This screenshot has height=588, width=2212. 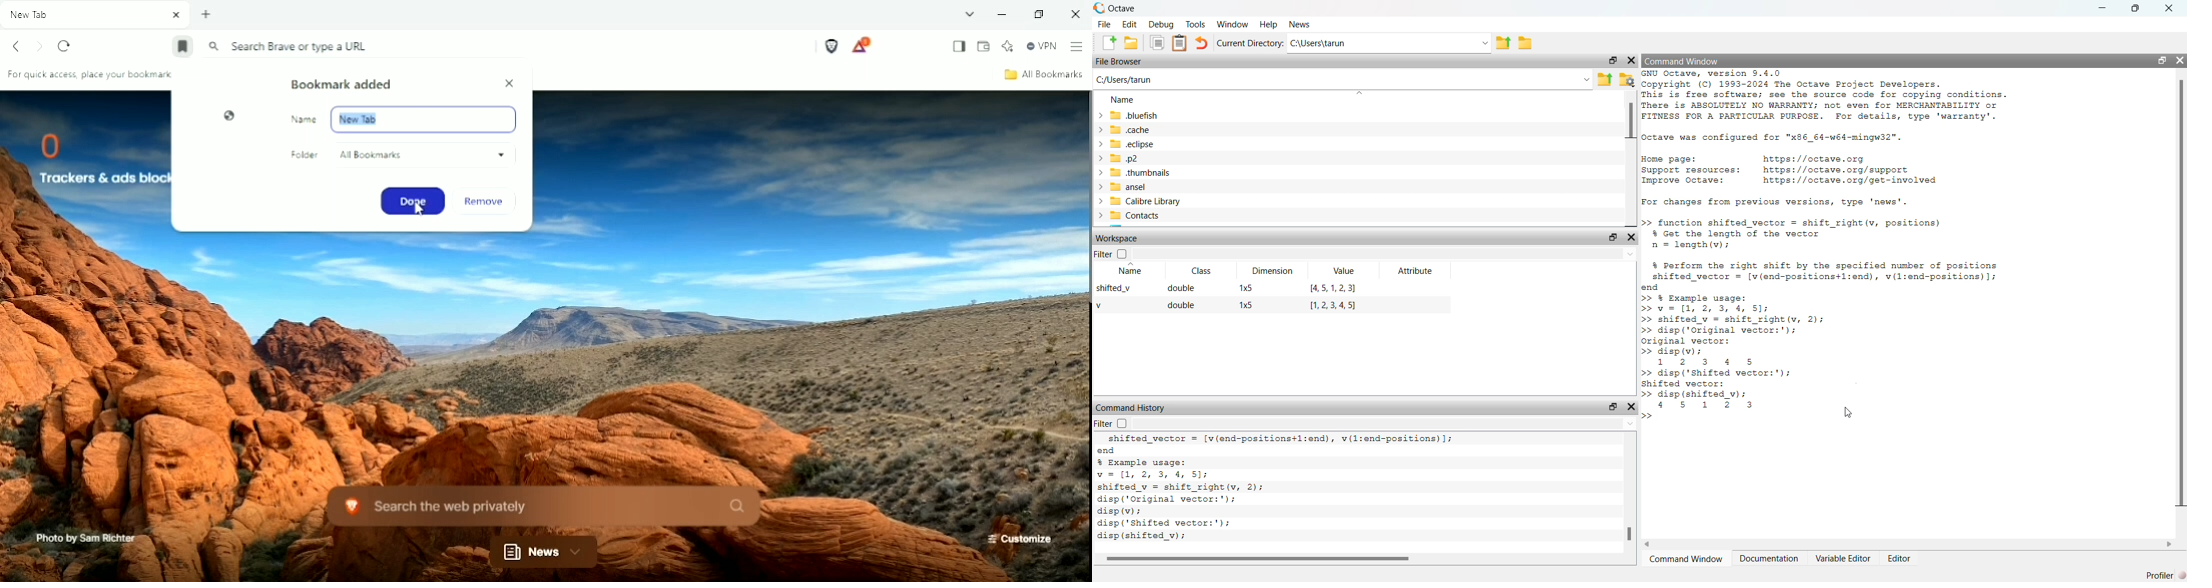 I want to click on unlock widget, so click(x=1609, y=60).